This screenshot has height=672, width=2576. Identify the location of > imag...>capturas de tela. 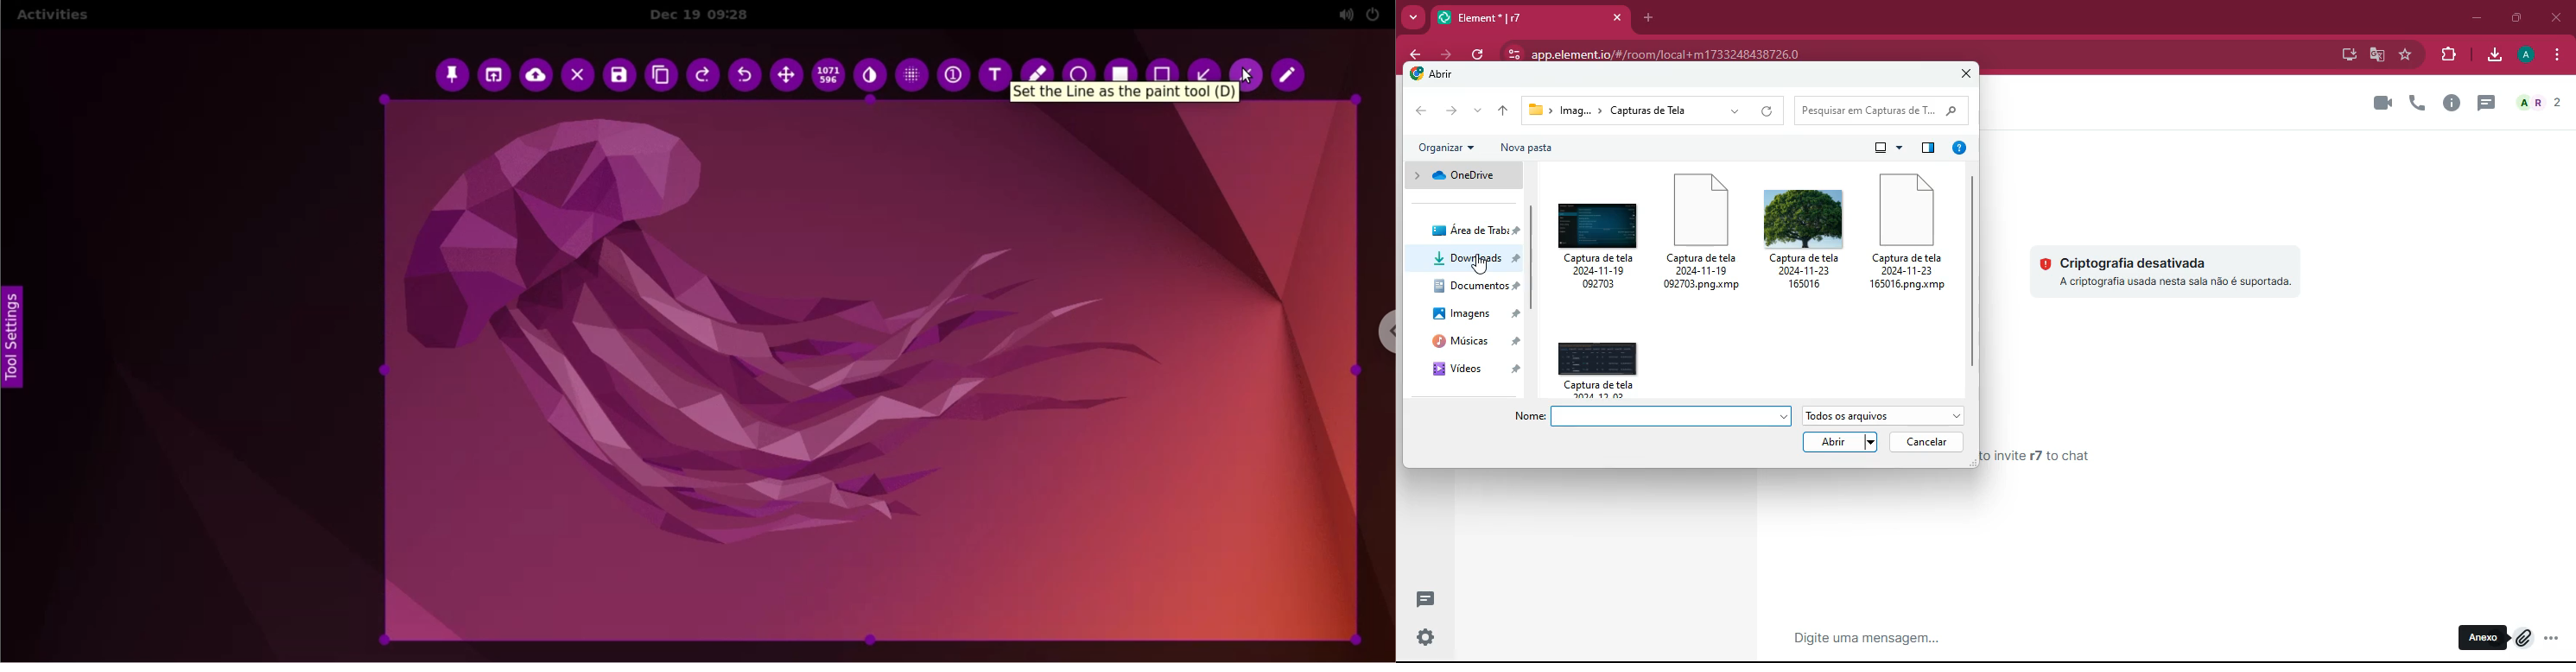
(1653, 110).